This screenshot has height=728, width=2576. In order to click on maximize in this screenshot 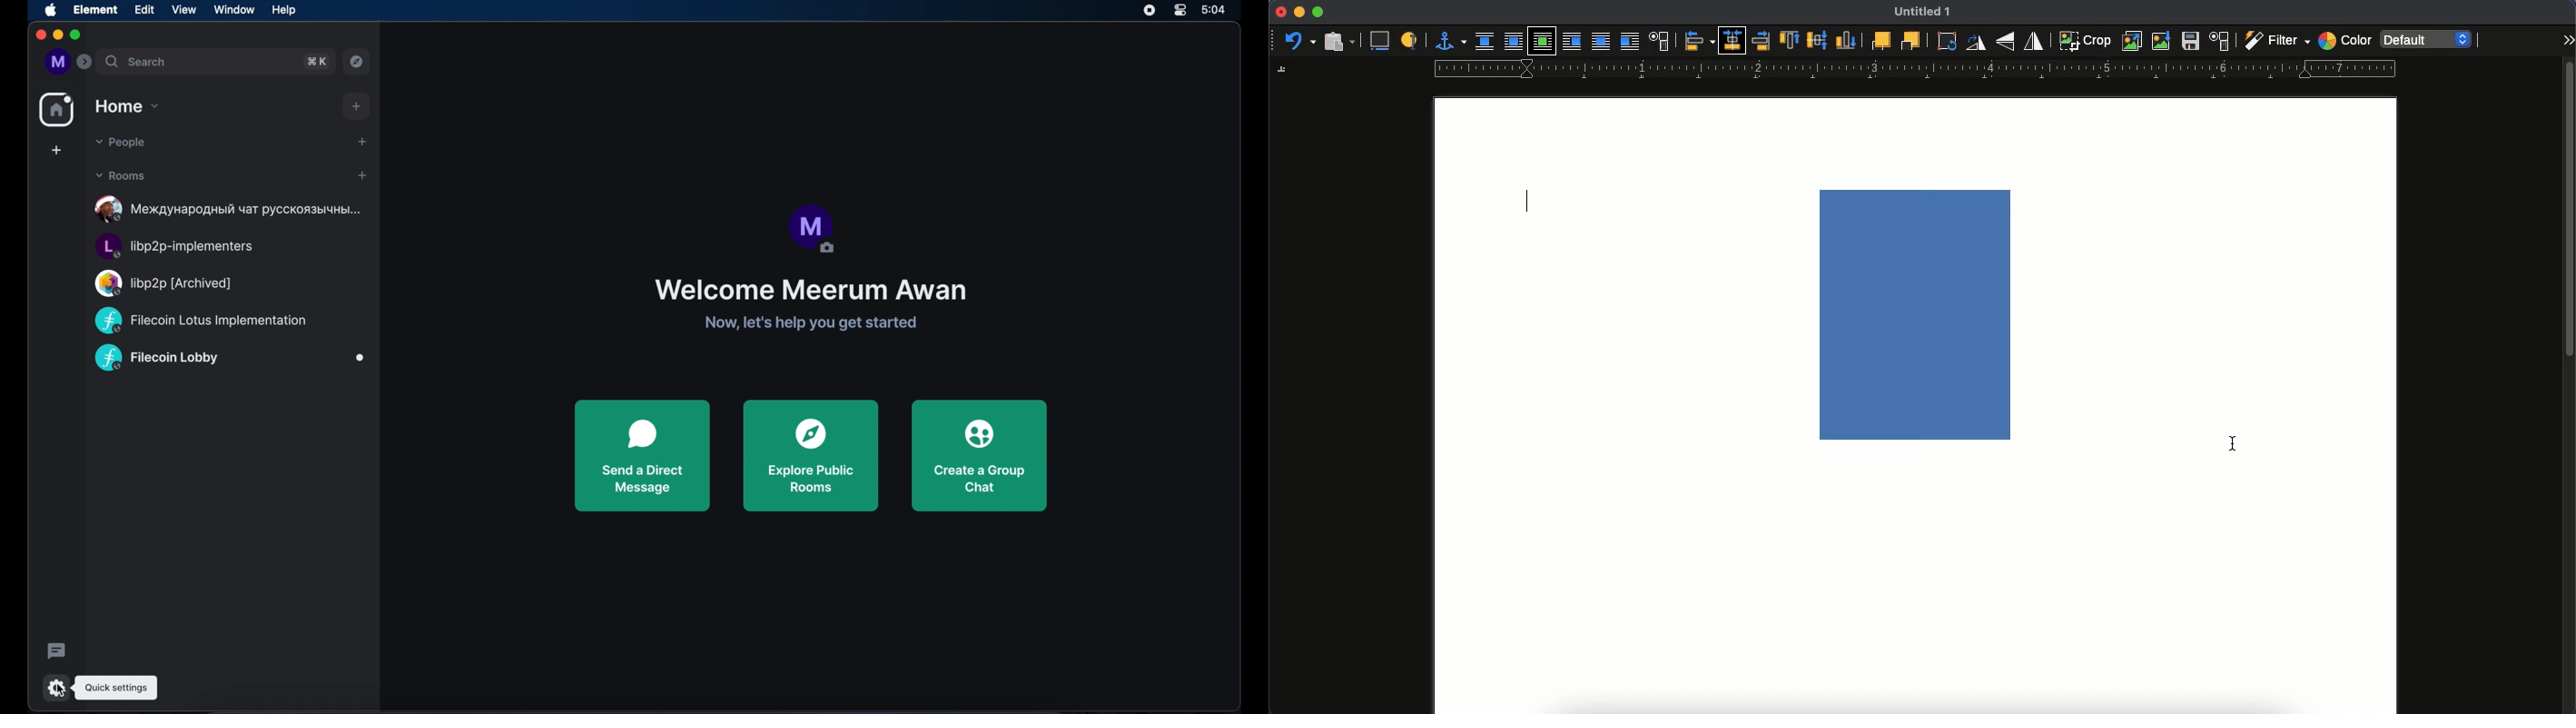, I will do `click(77, 36)`.